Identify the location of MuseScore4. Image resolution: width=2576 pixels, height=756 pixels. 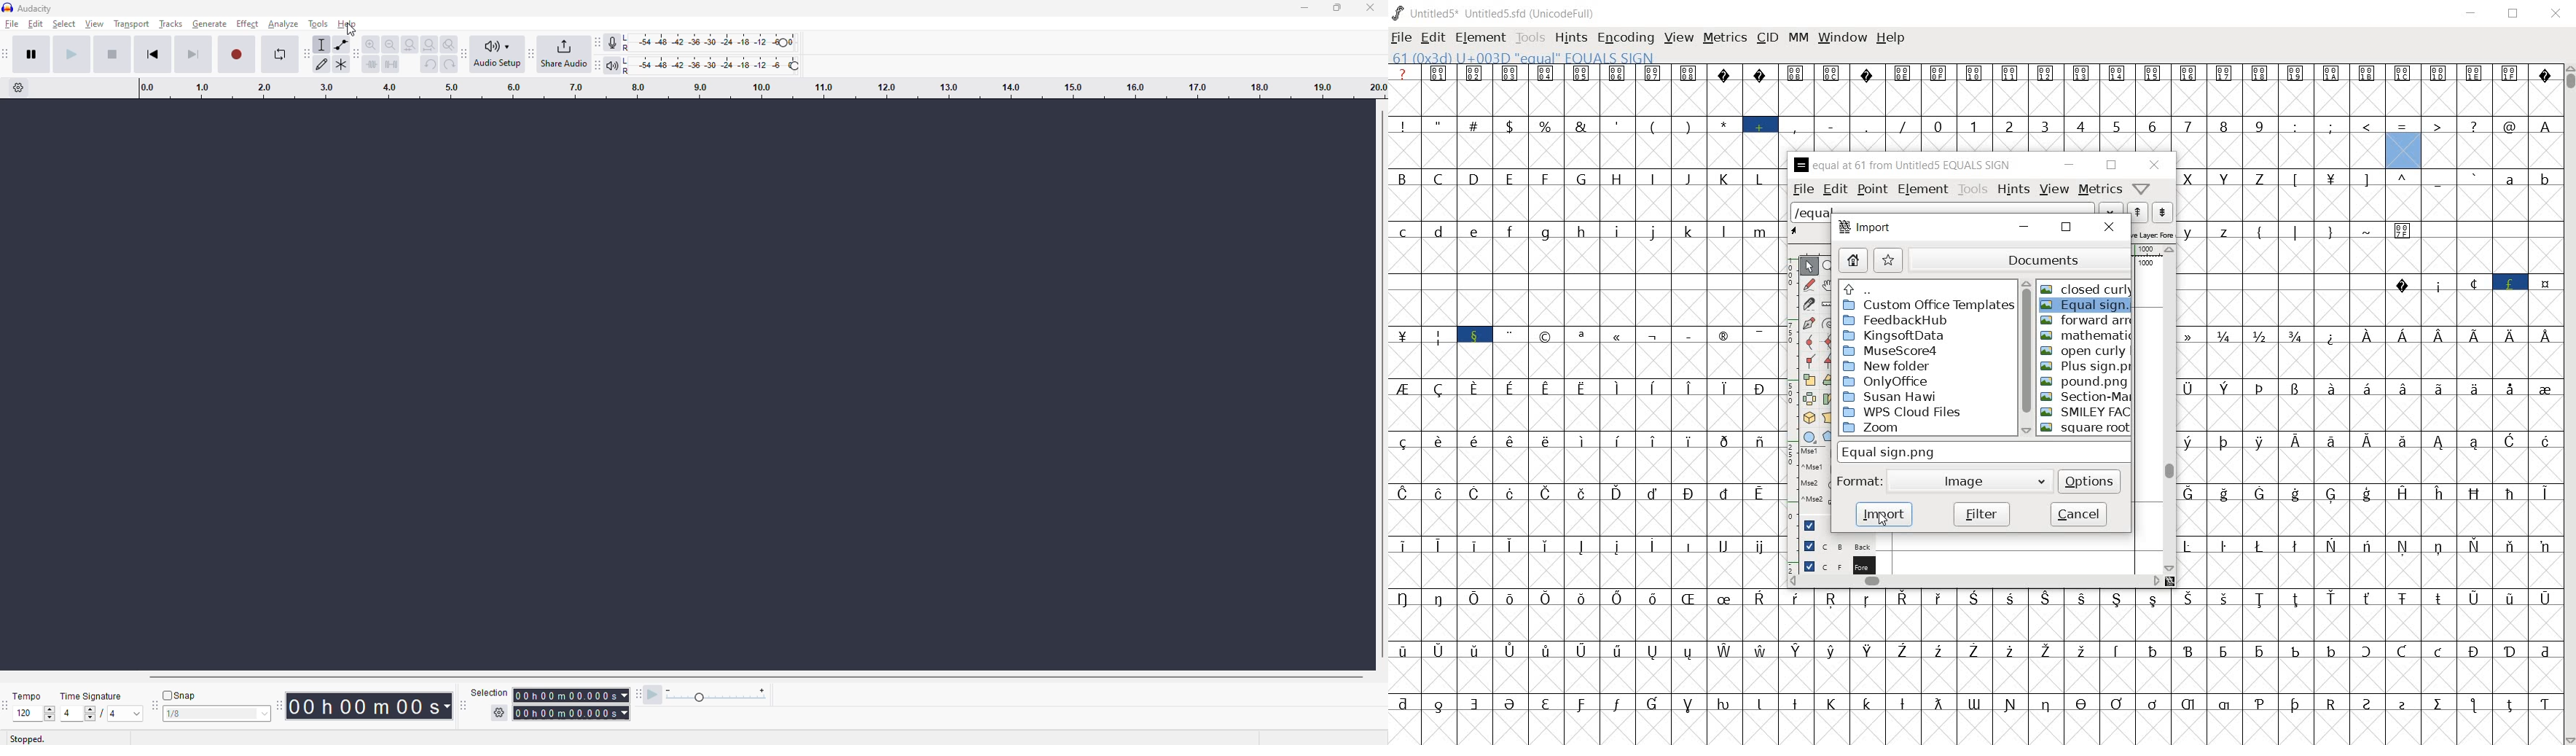
(1889, 350).